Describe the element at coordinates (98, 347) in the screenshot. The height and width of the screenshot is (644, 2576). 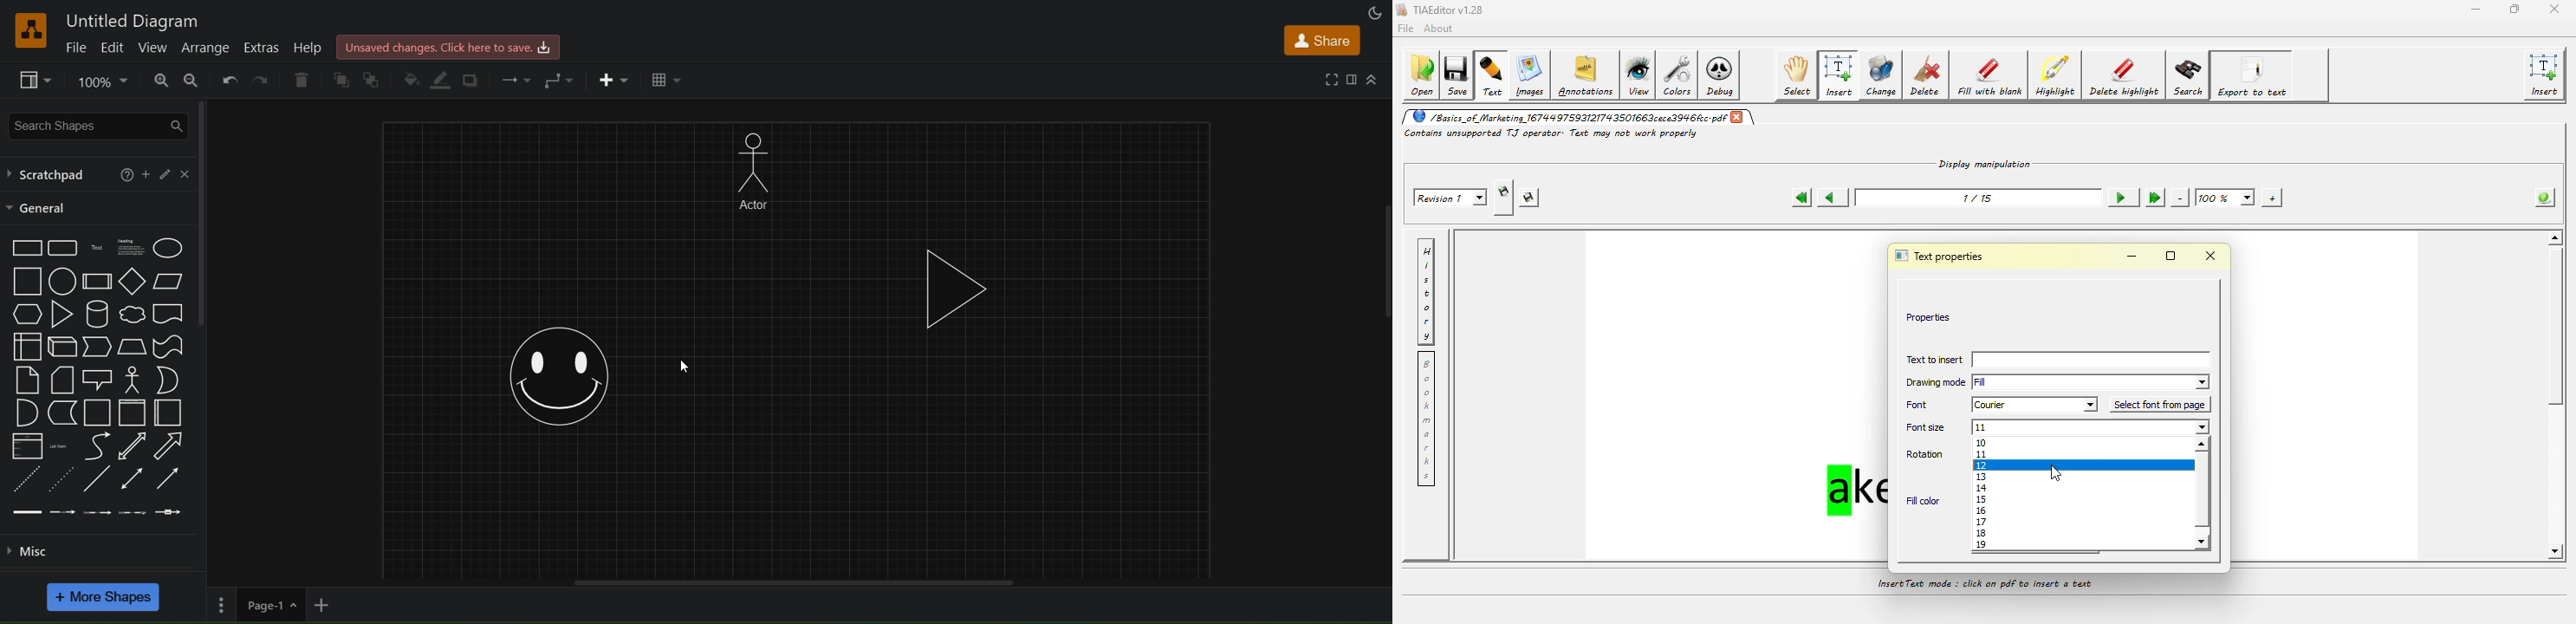
I see `step` at that location.